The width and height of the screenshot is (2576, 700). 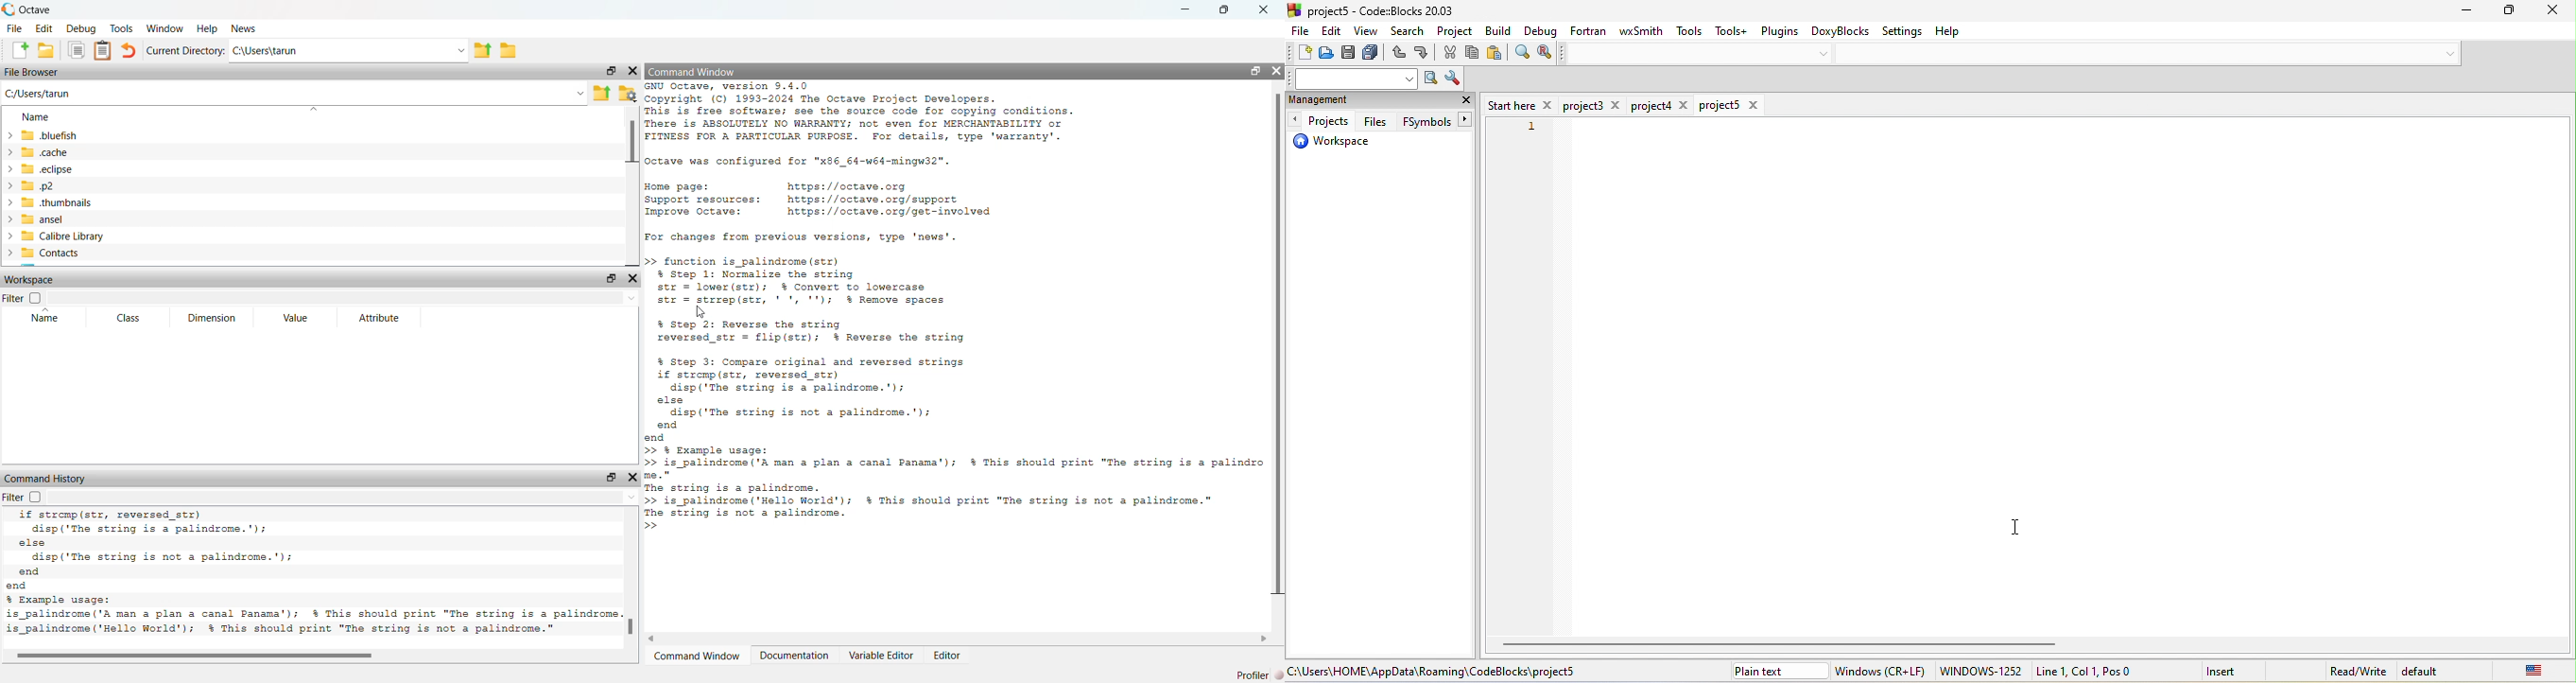 I want to click on editor, so click(x=950, y=655).